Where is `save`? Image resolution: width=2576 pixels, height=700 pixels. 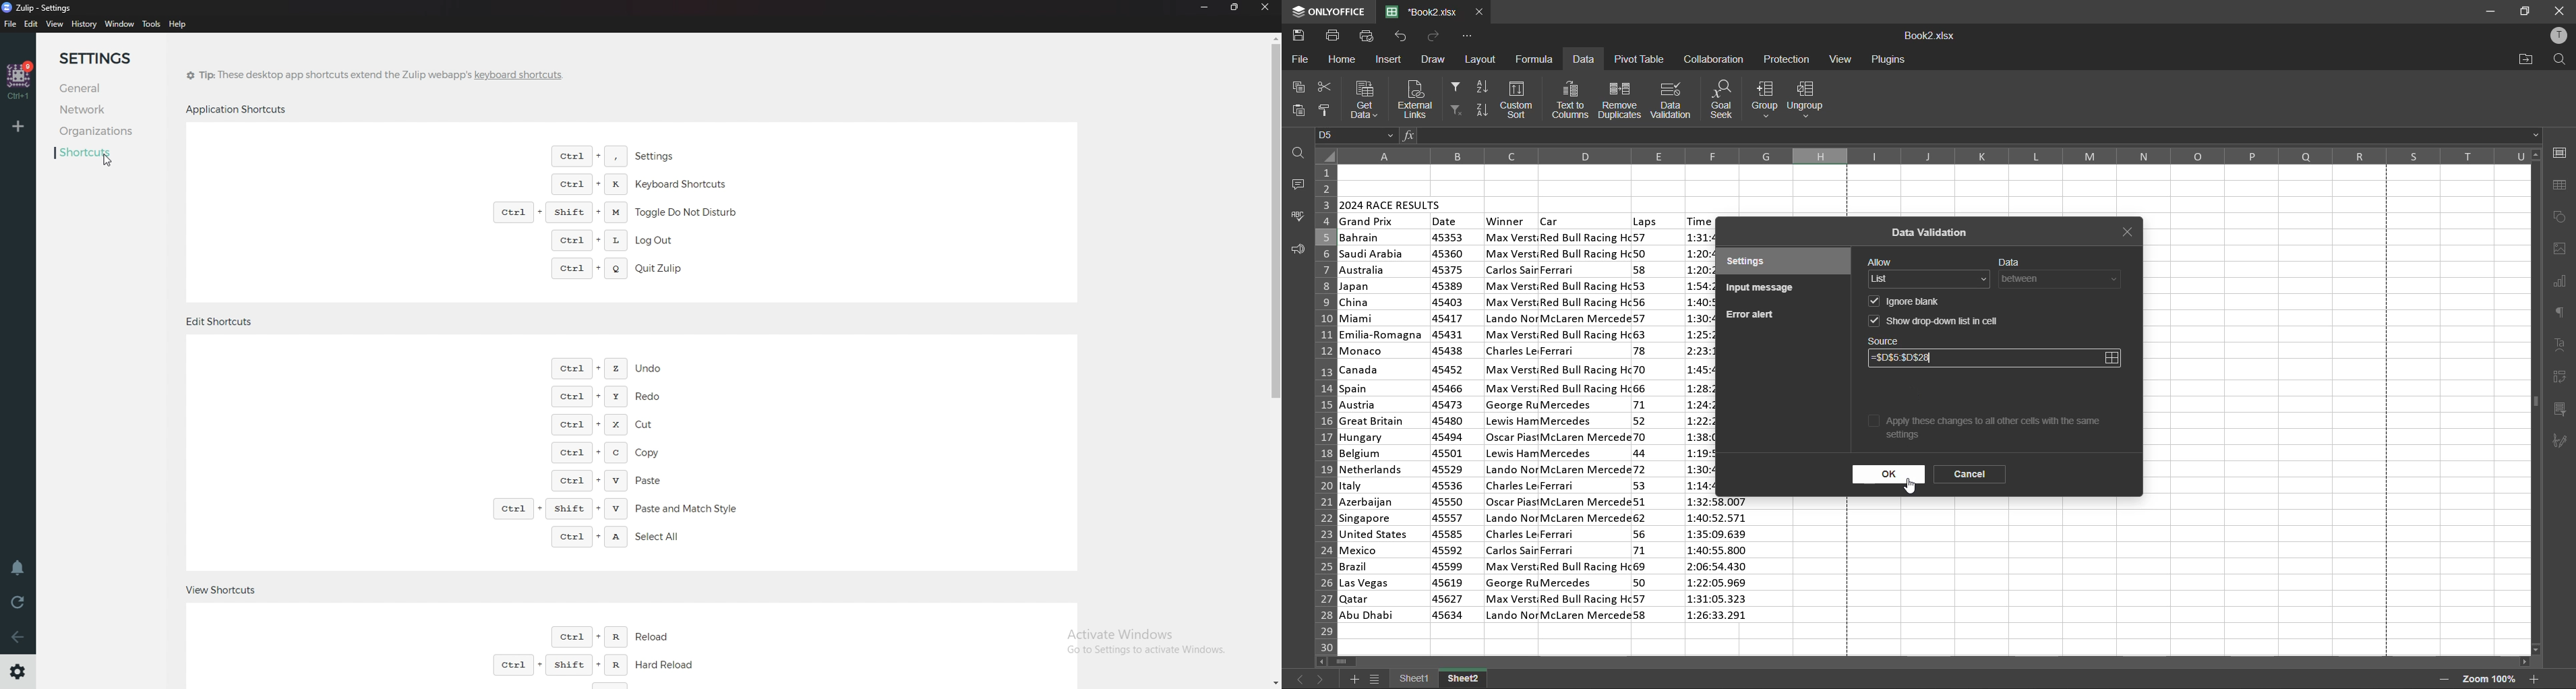 save is located at coordinates (1302, 36).